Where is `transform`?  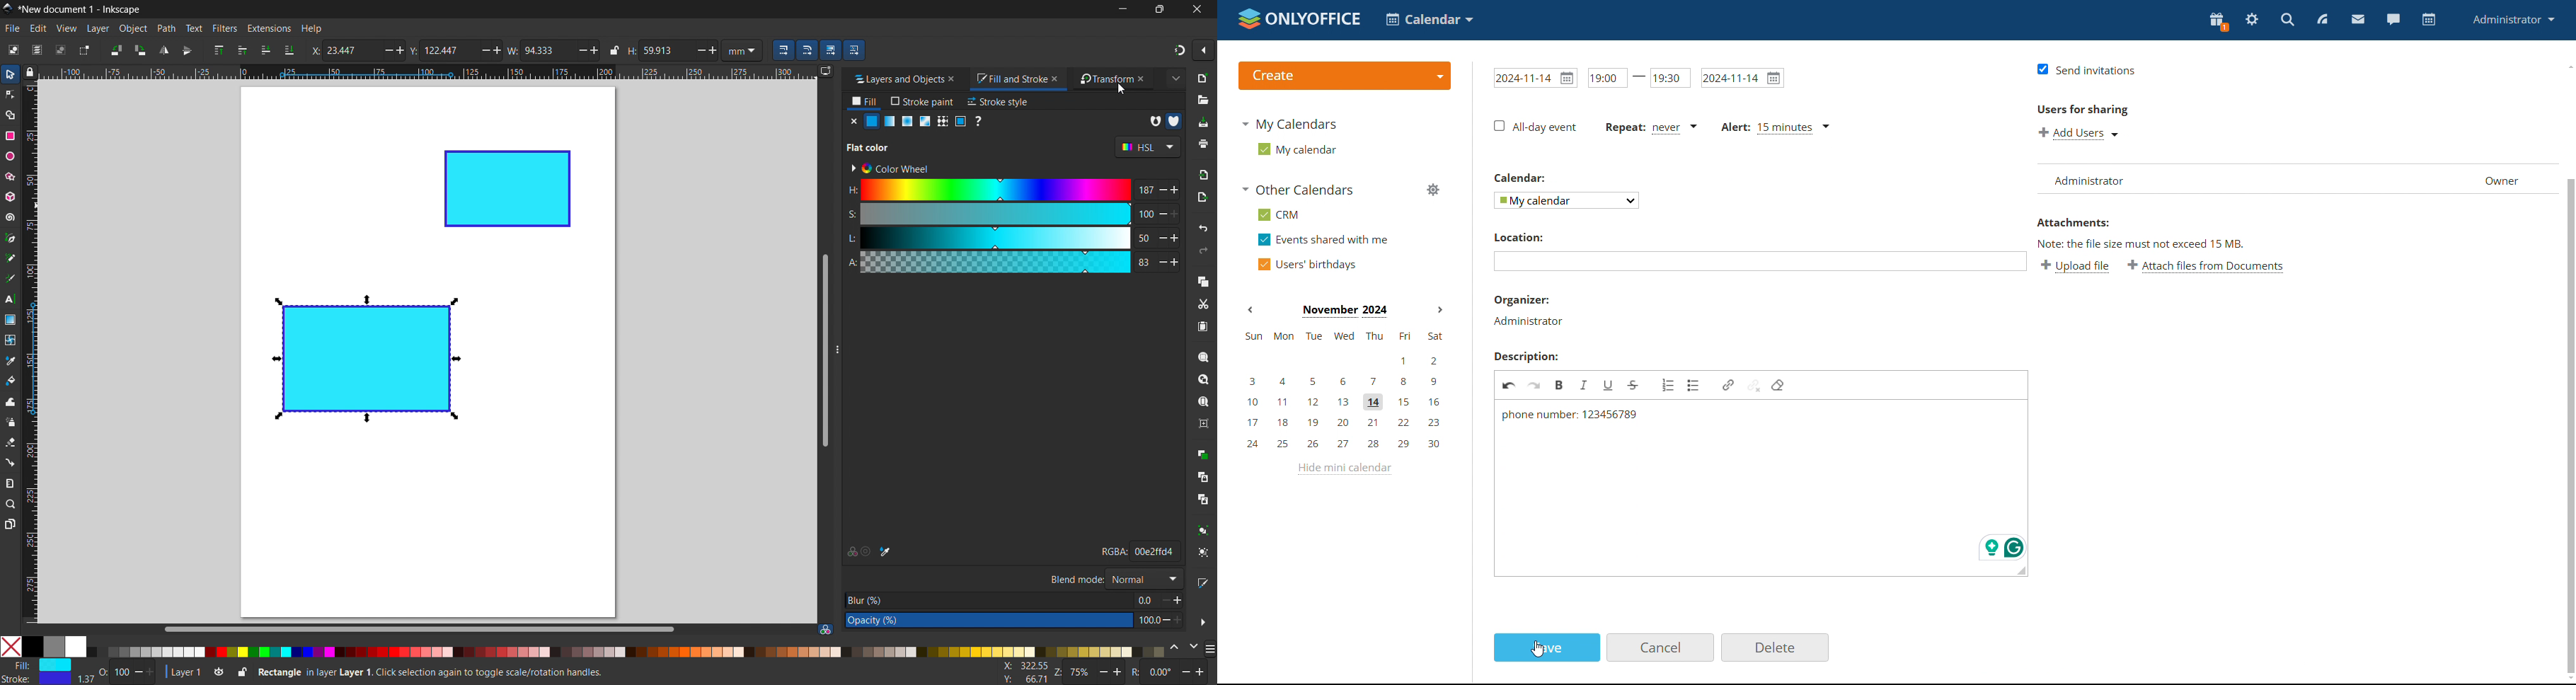 transform is located at coordinates (1104, 79).